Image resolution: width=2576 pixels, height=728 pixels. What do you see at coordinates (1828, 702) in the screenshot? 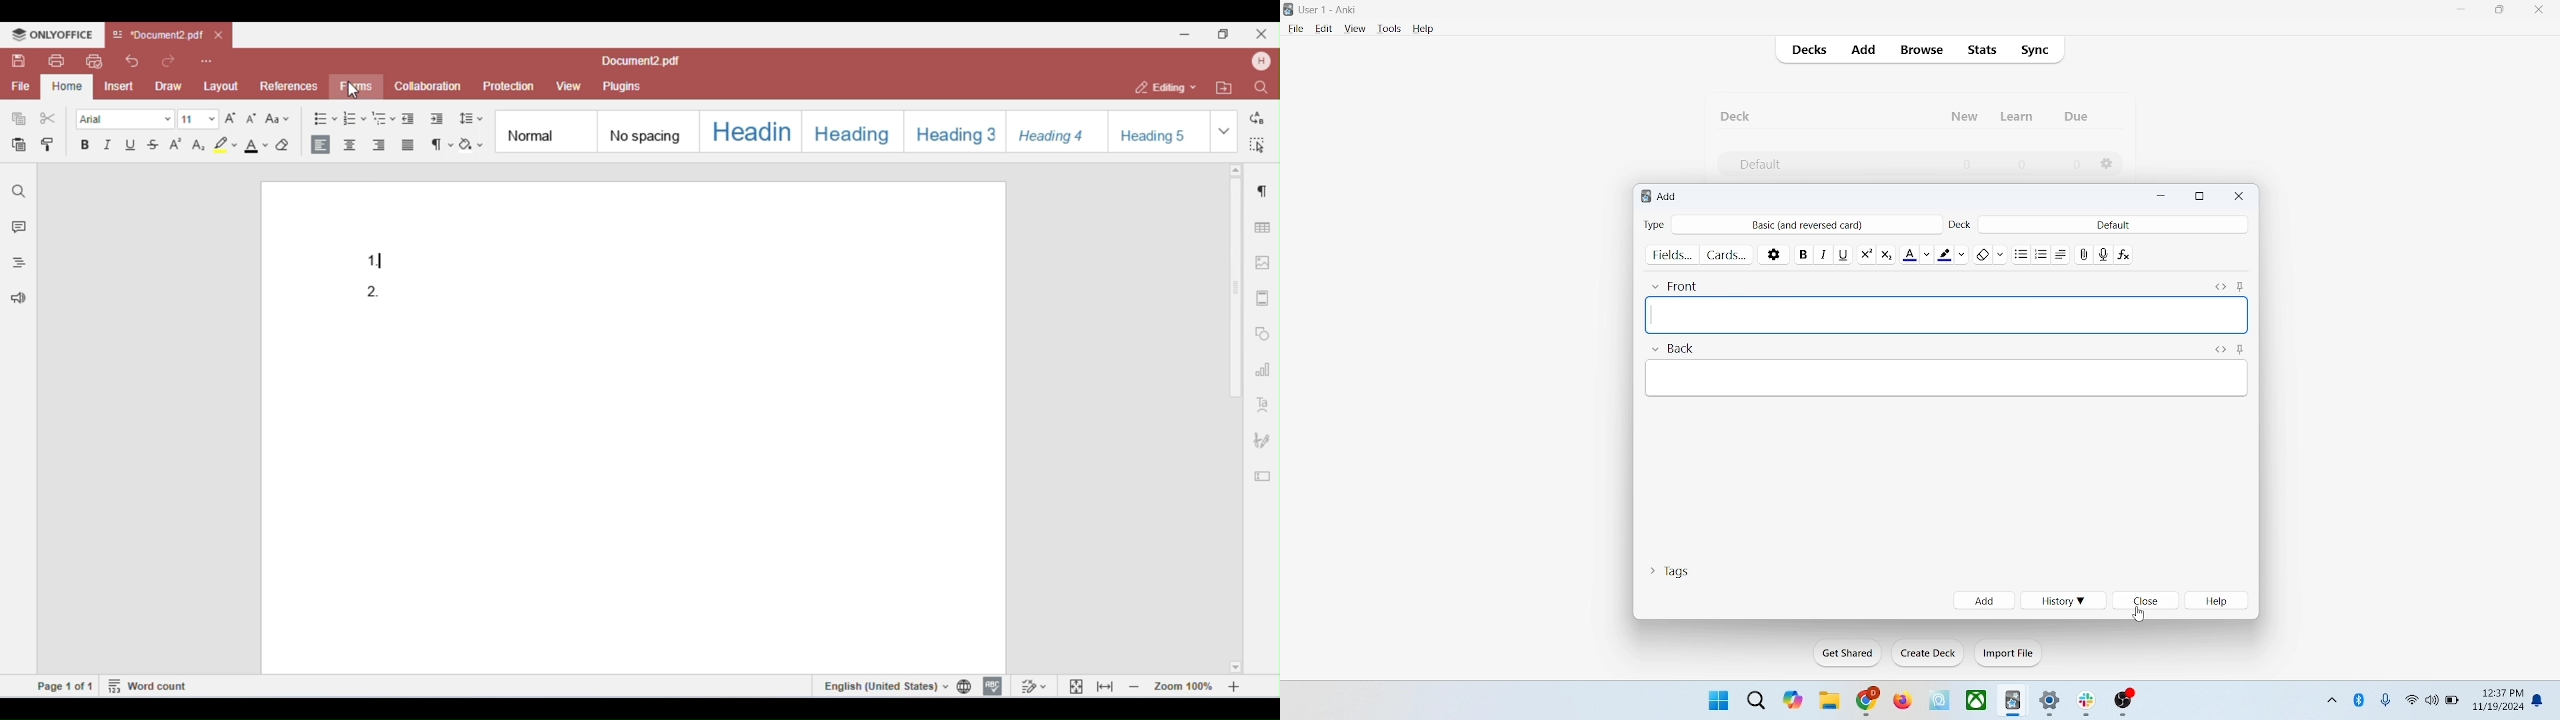
I see `folder` at bounding box center [1828, 702].